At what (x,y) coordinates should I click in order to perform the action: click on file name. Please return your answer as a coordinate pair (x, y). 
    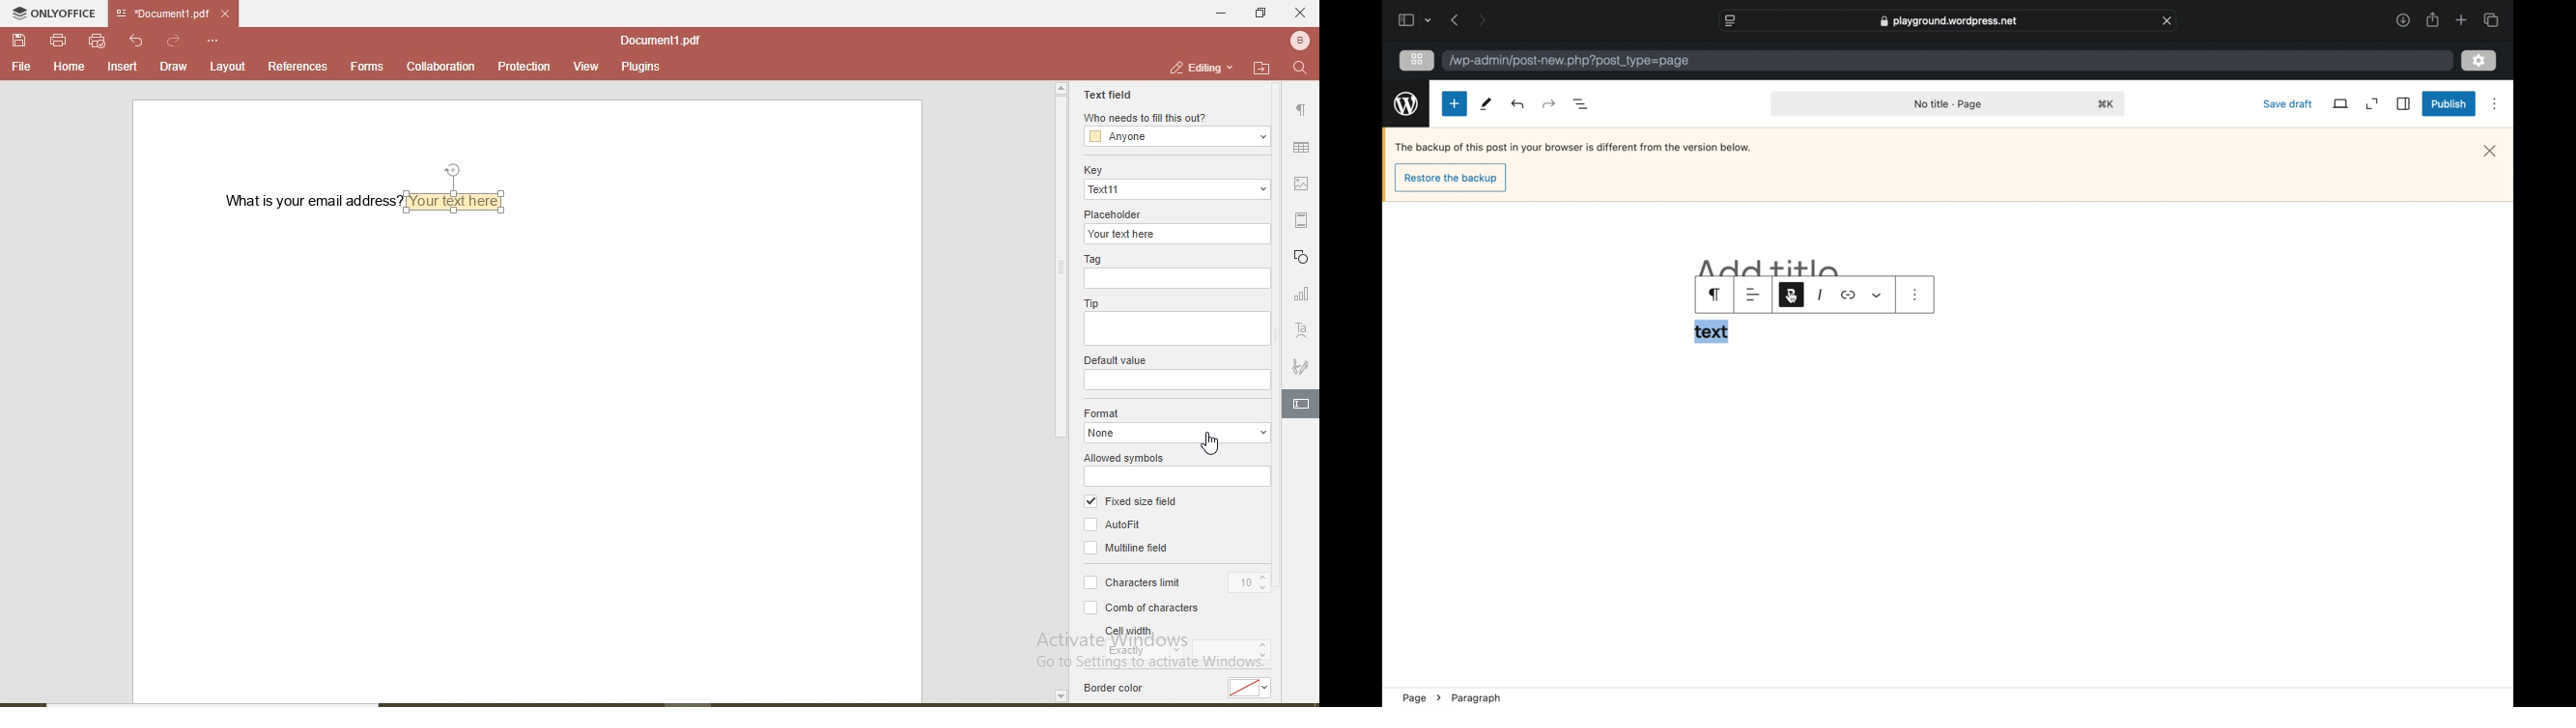
    Looking at the image, I should click on (660, 40).